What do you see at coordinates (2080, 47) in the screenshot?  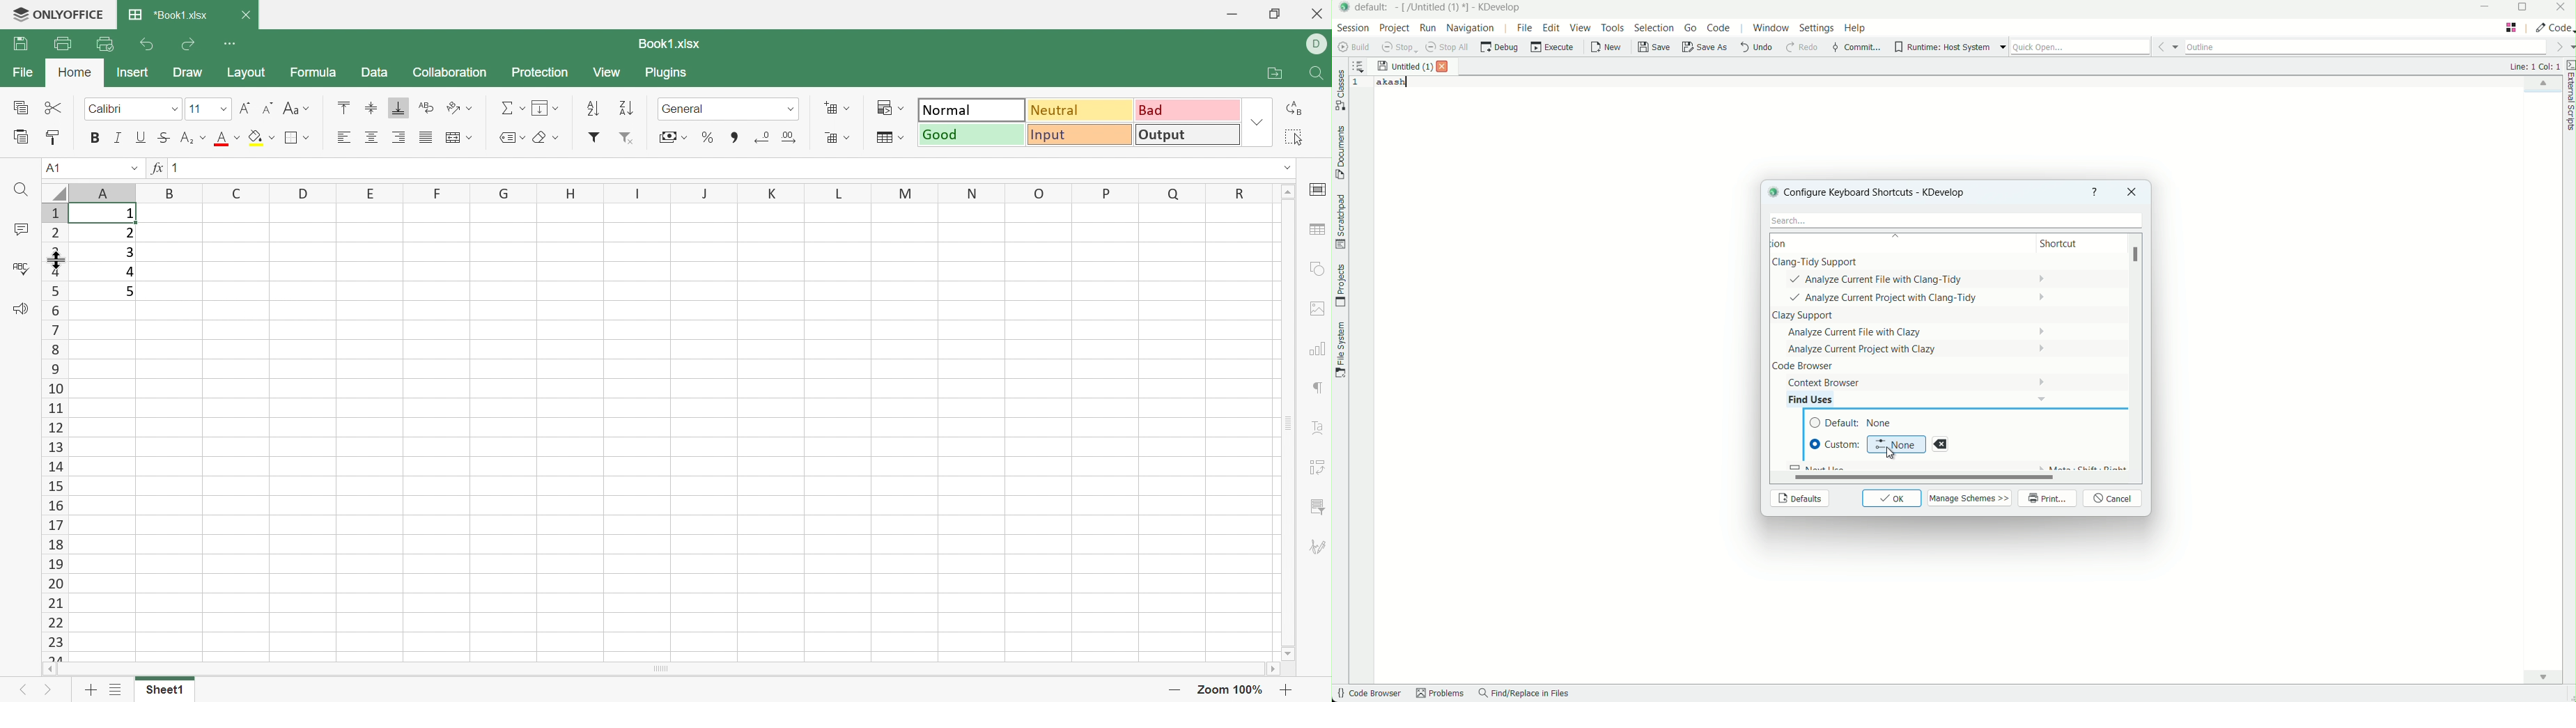 I see `quick open` at bounding box center [2080, 47].